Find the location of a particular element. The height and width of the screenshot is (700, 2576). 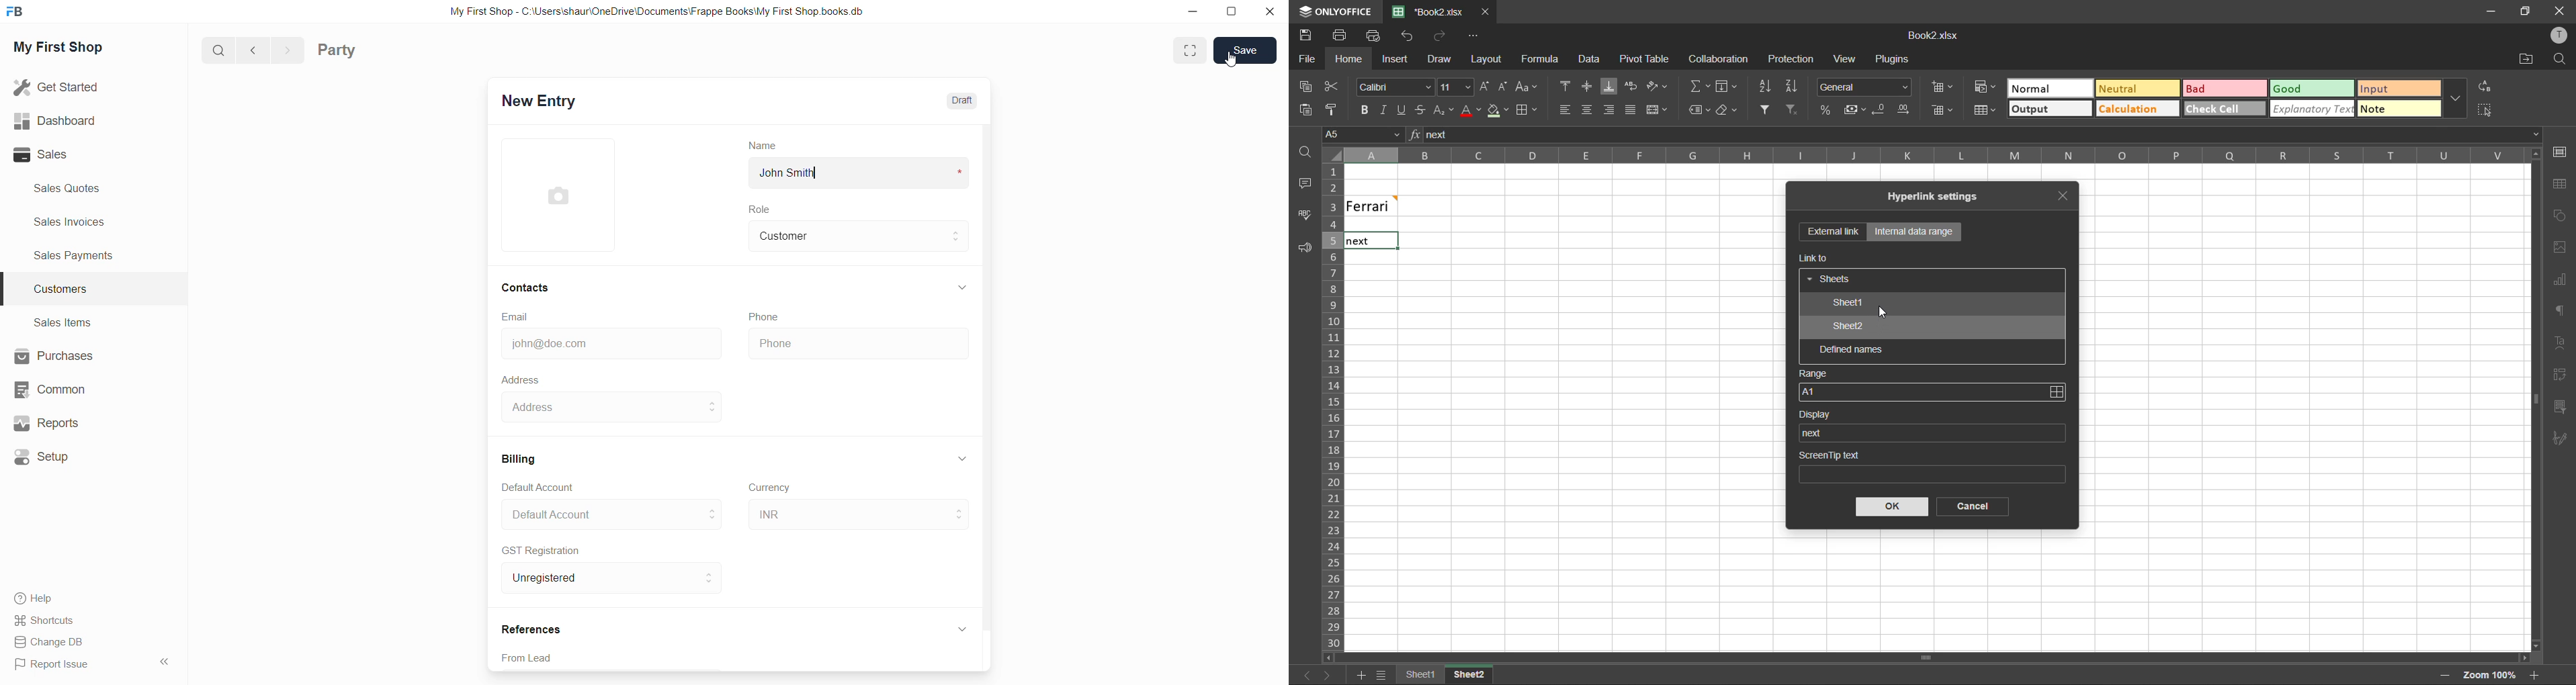

named ranges is located at coordinates (1698, 110).